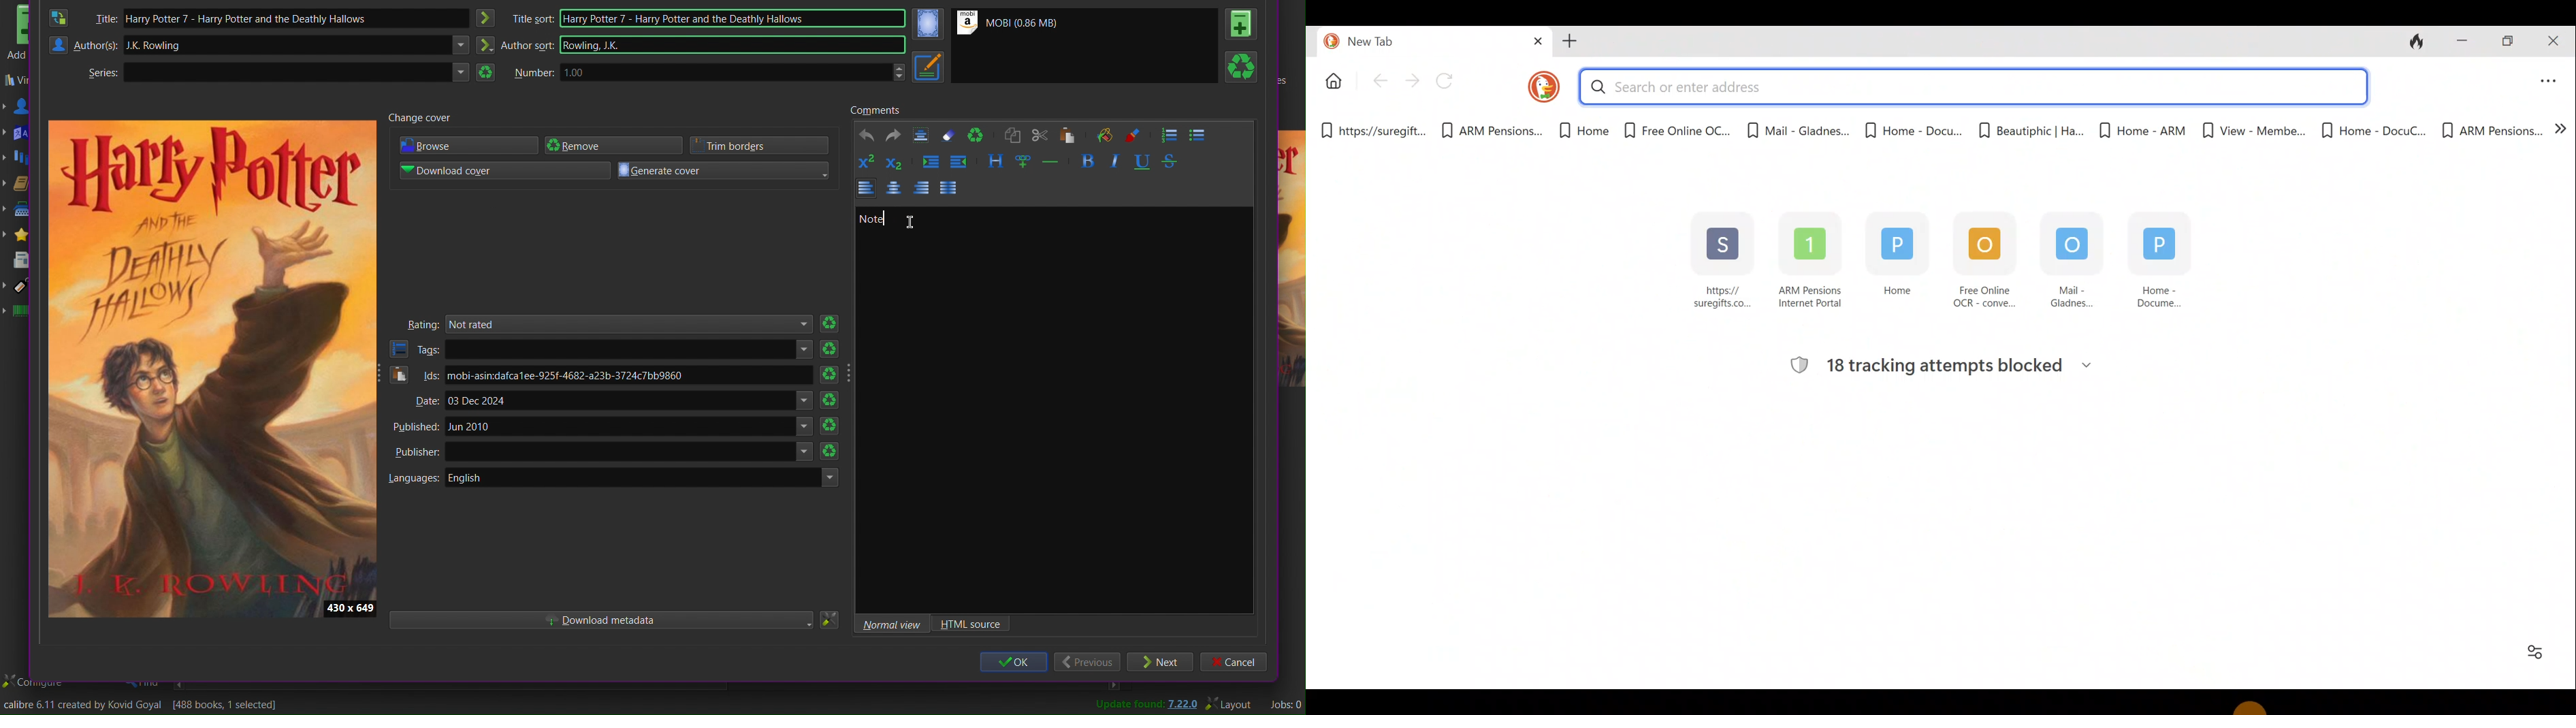  What do you see at coordinates (1171, 135) in the screenshot?
I see `Numbered List` at bounding box center [1171, 135].